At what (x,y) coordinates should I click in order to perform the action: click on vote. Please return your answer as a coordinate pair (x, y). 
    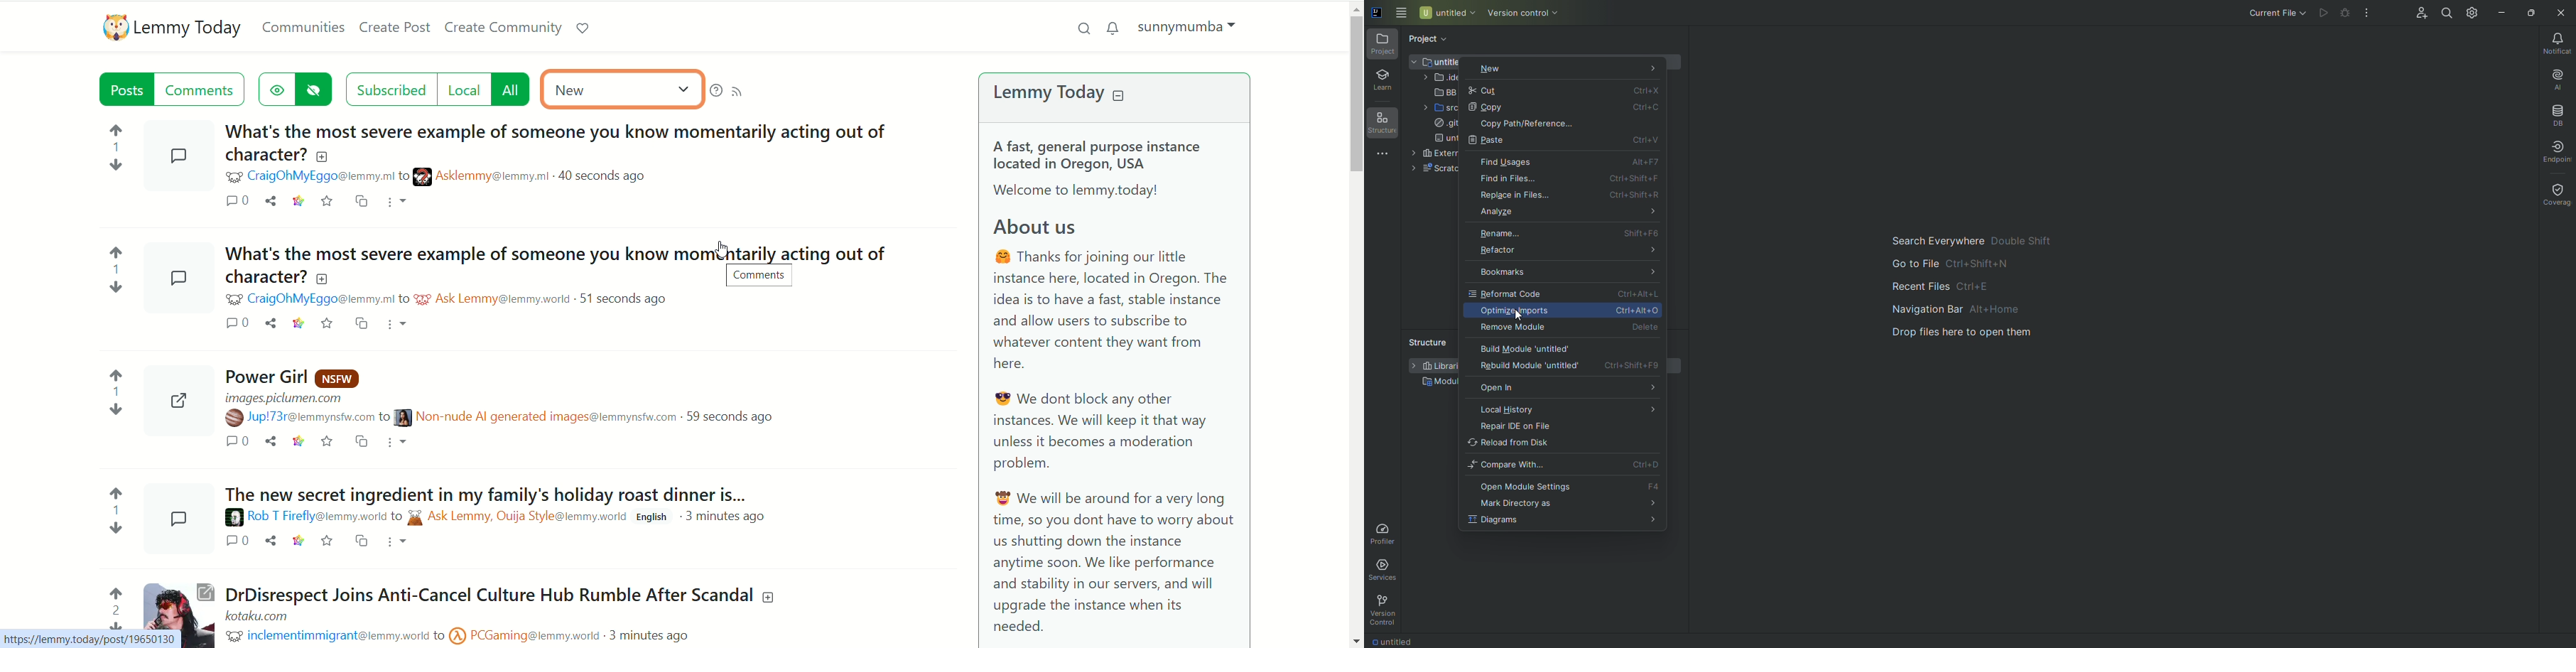
    Looking at the image, I should click on (114, 264).